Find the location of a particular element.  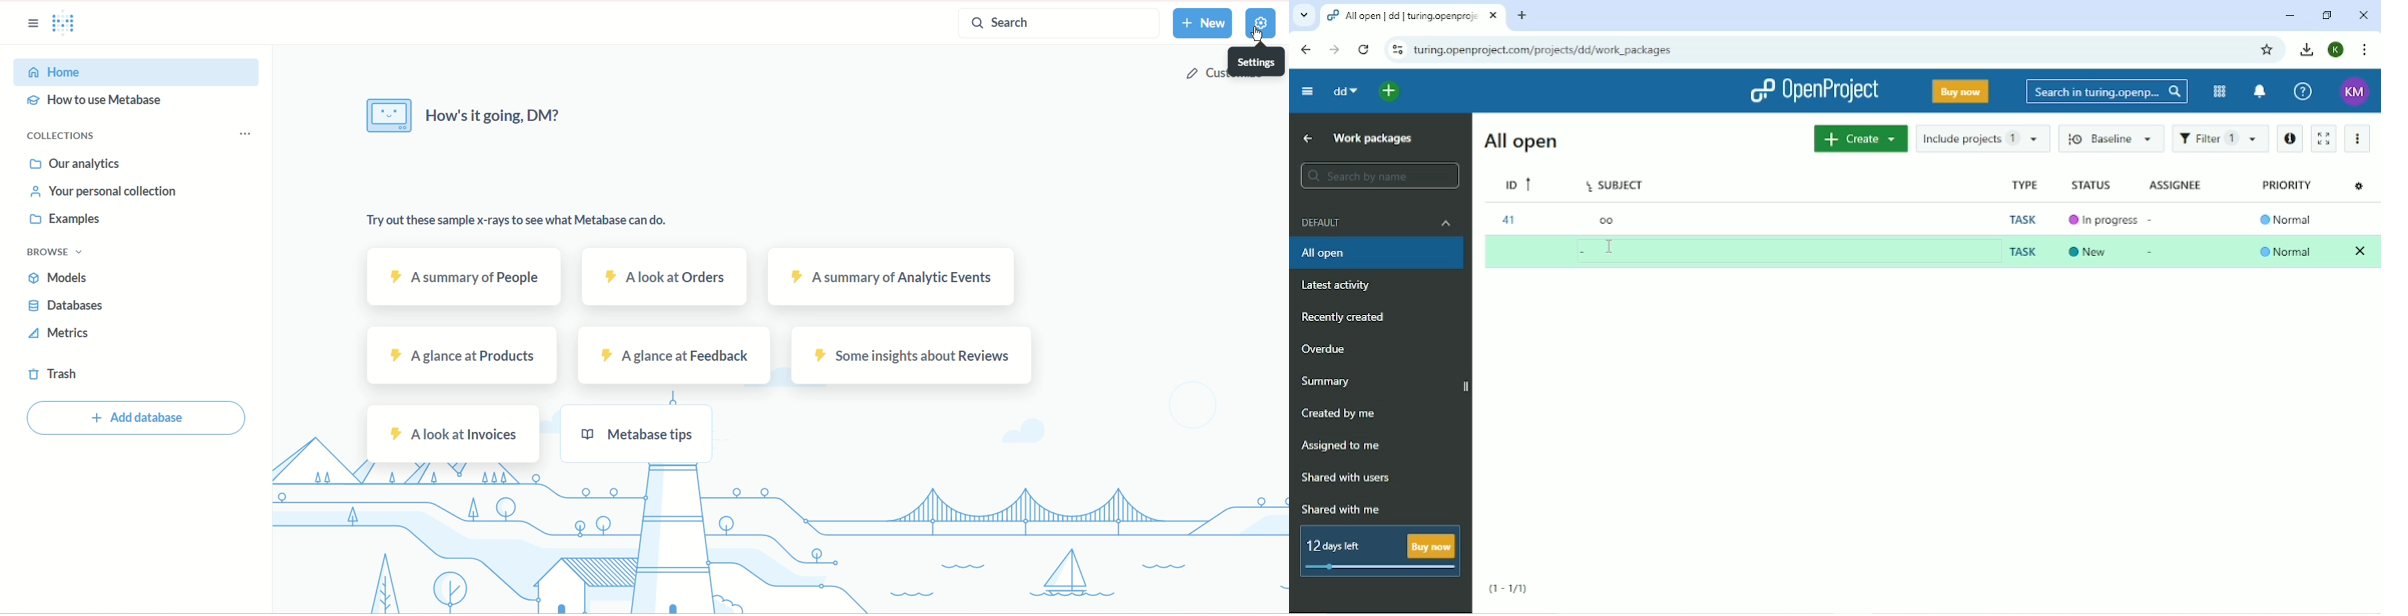

settings is located at coordinates (1258, 24).